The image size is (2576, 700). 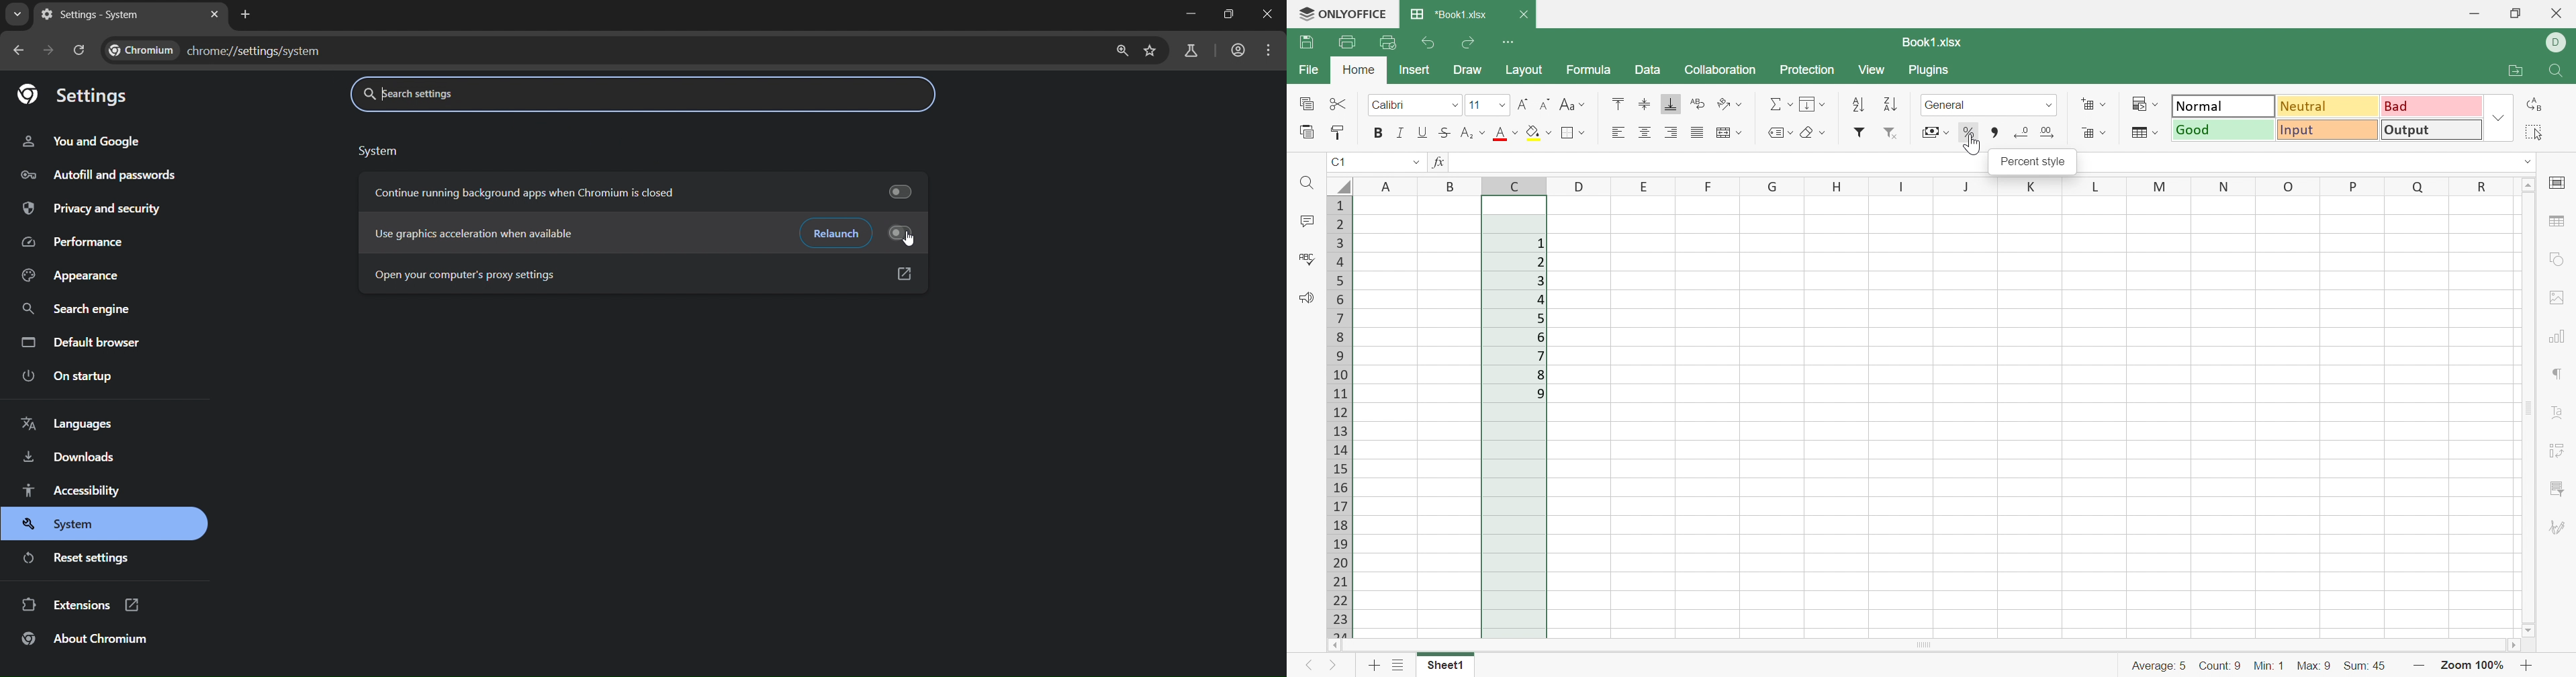 I want to click on K, so click(x=2031, y=186).